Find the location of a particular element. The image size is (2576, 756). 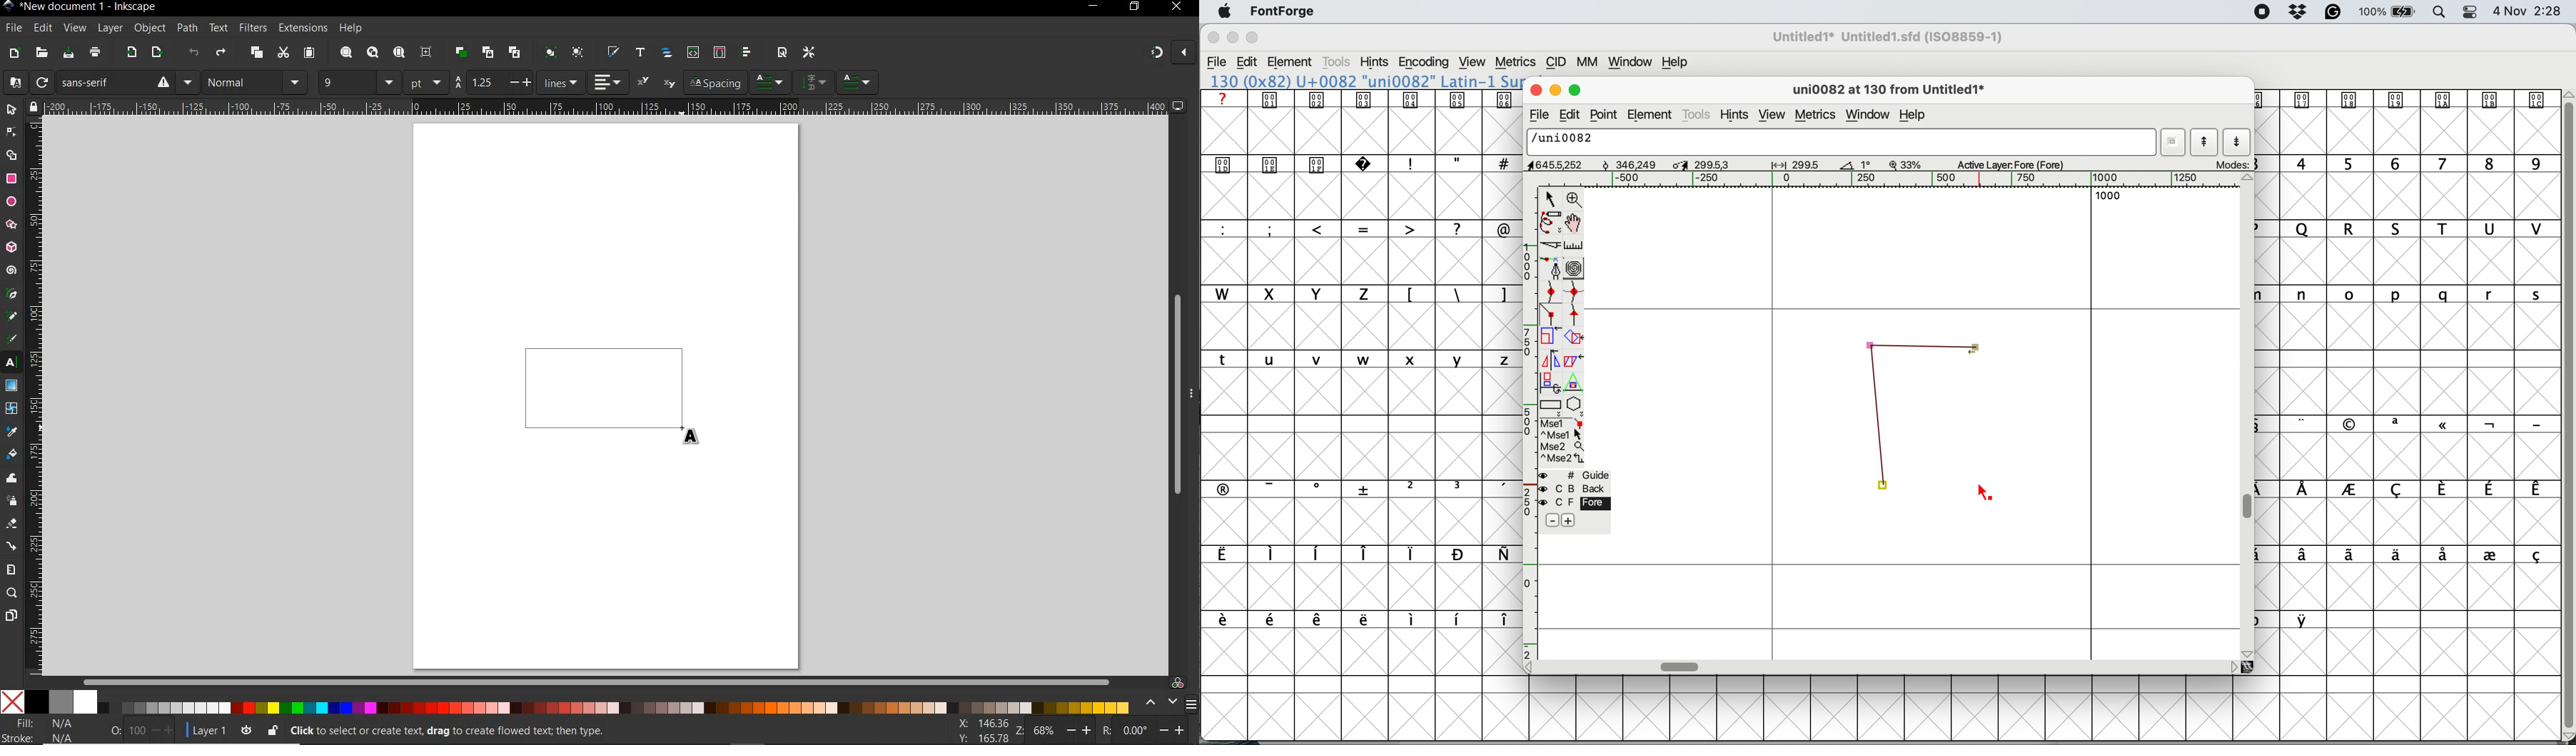

import is located at coordinates (131, 54).